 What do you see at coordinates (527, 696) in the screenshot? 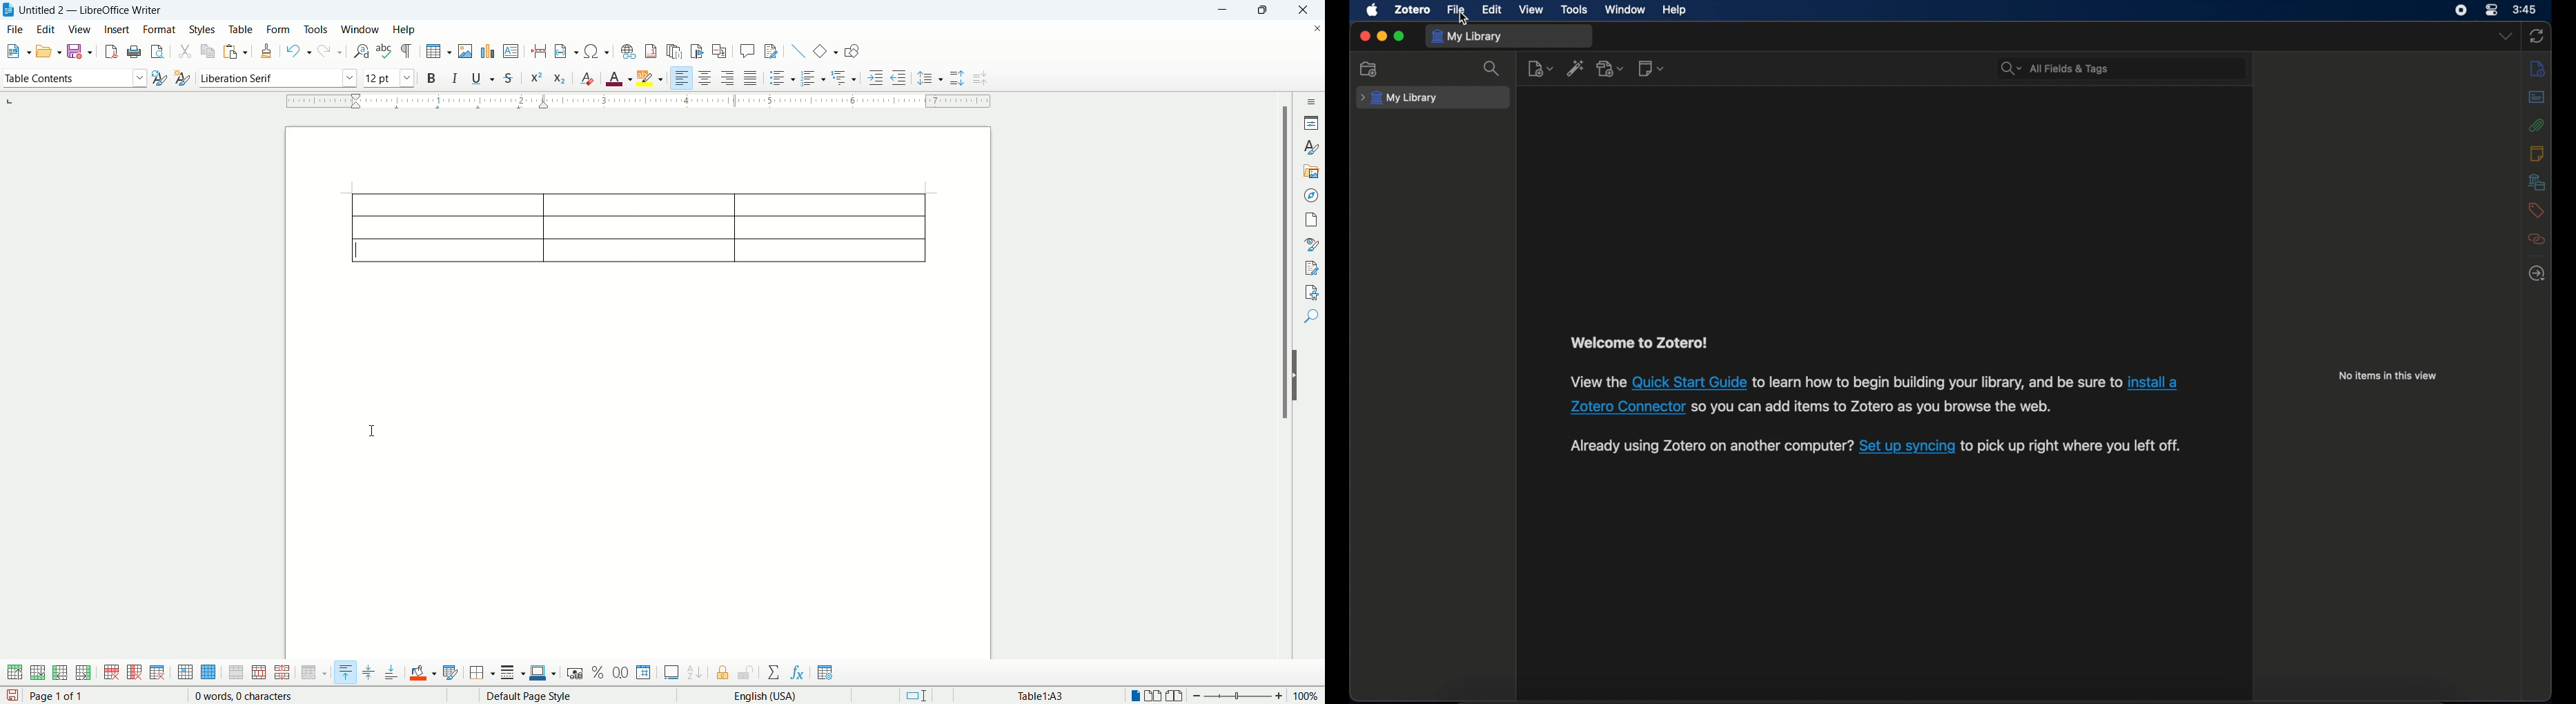
I see `default page style` at bounding box center [527, 696].